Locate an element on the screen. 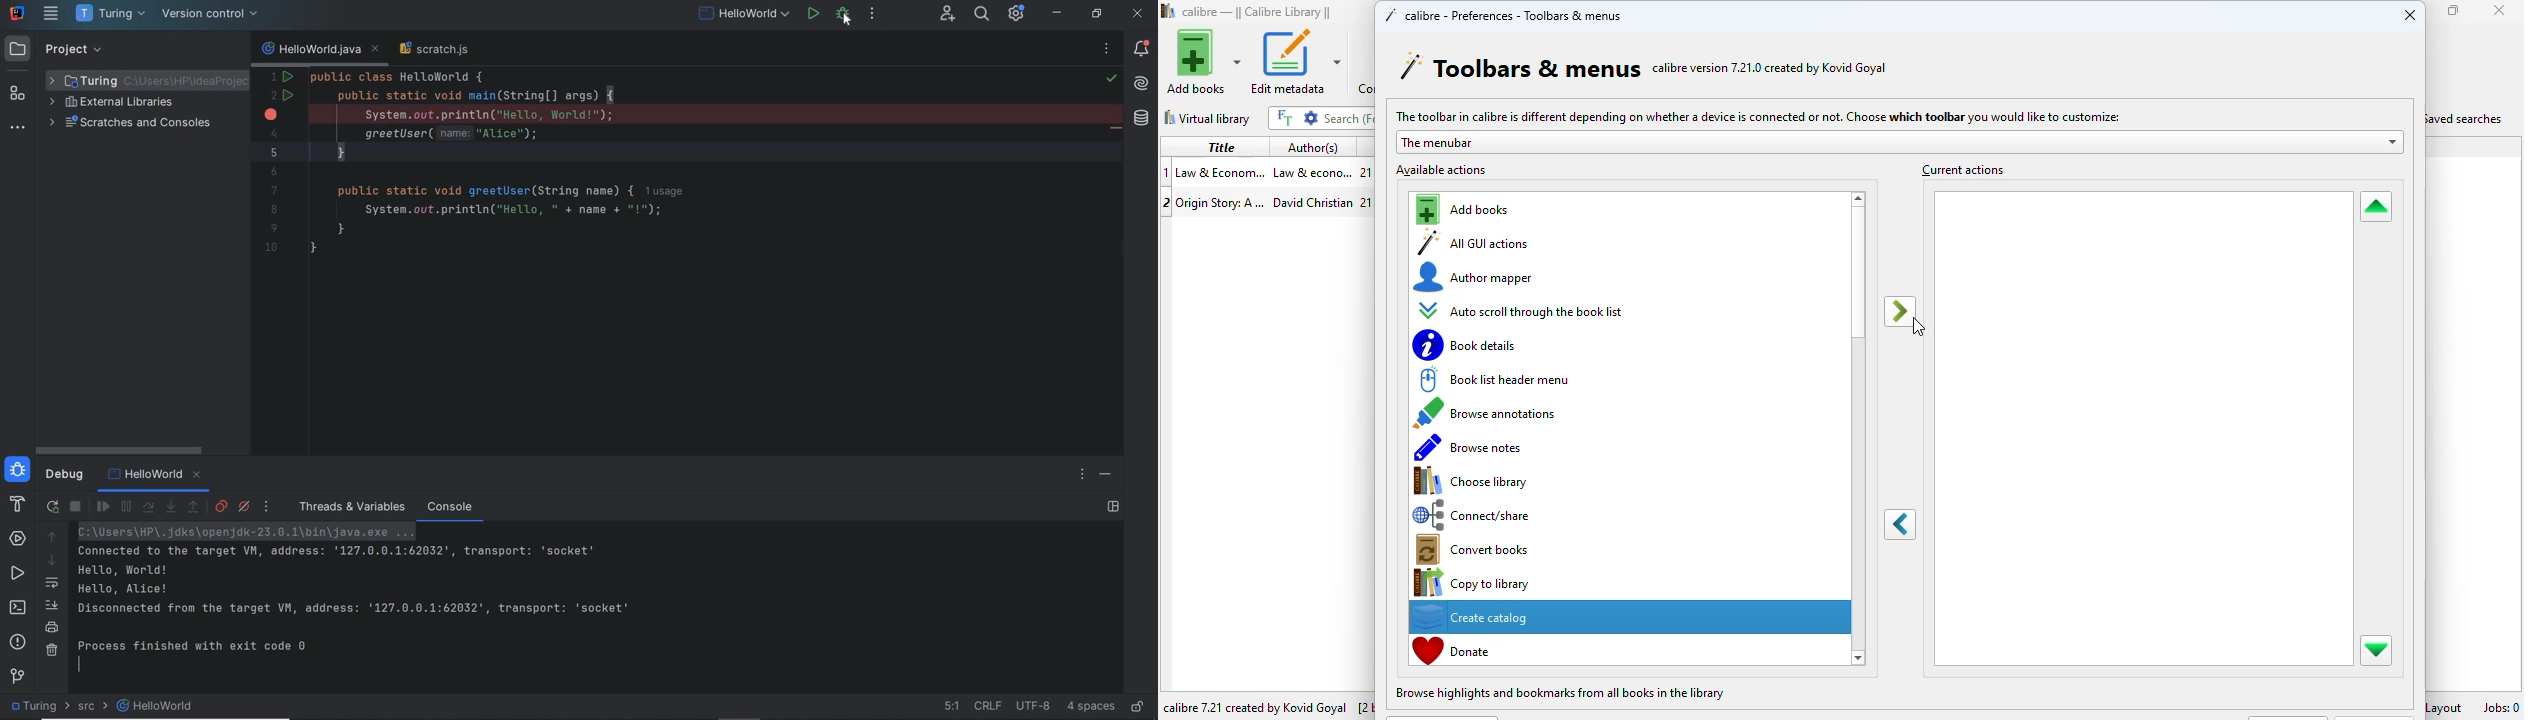 Image resolution: width=2548 pixels, height=728 pixels. book 1 is located at coordinates (1265, 171).